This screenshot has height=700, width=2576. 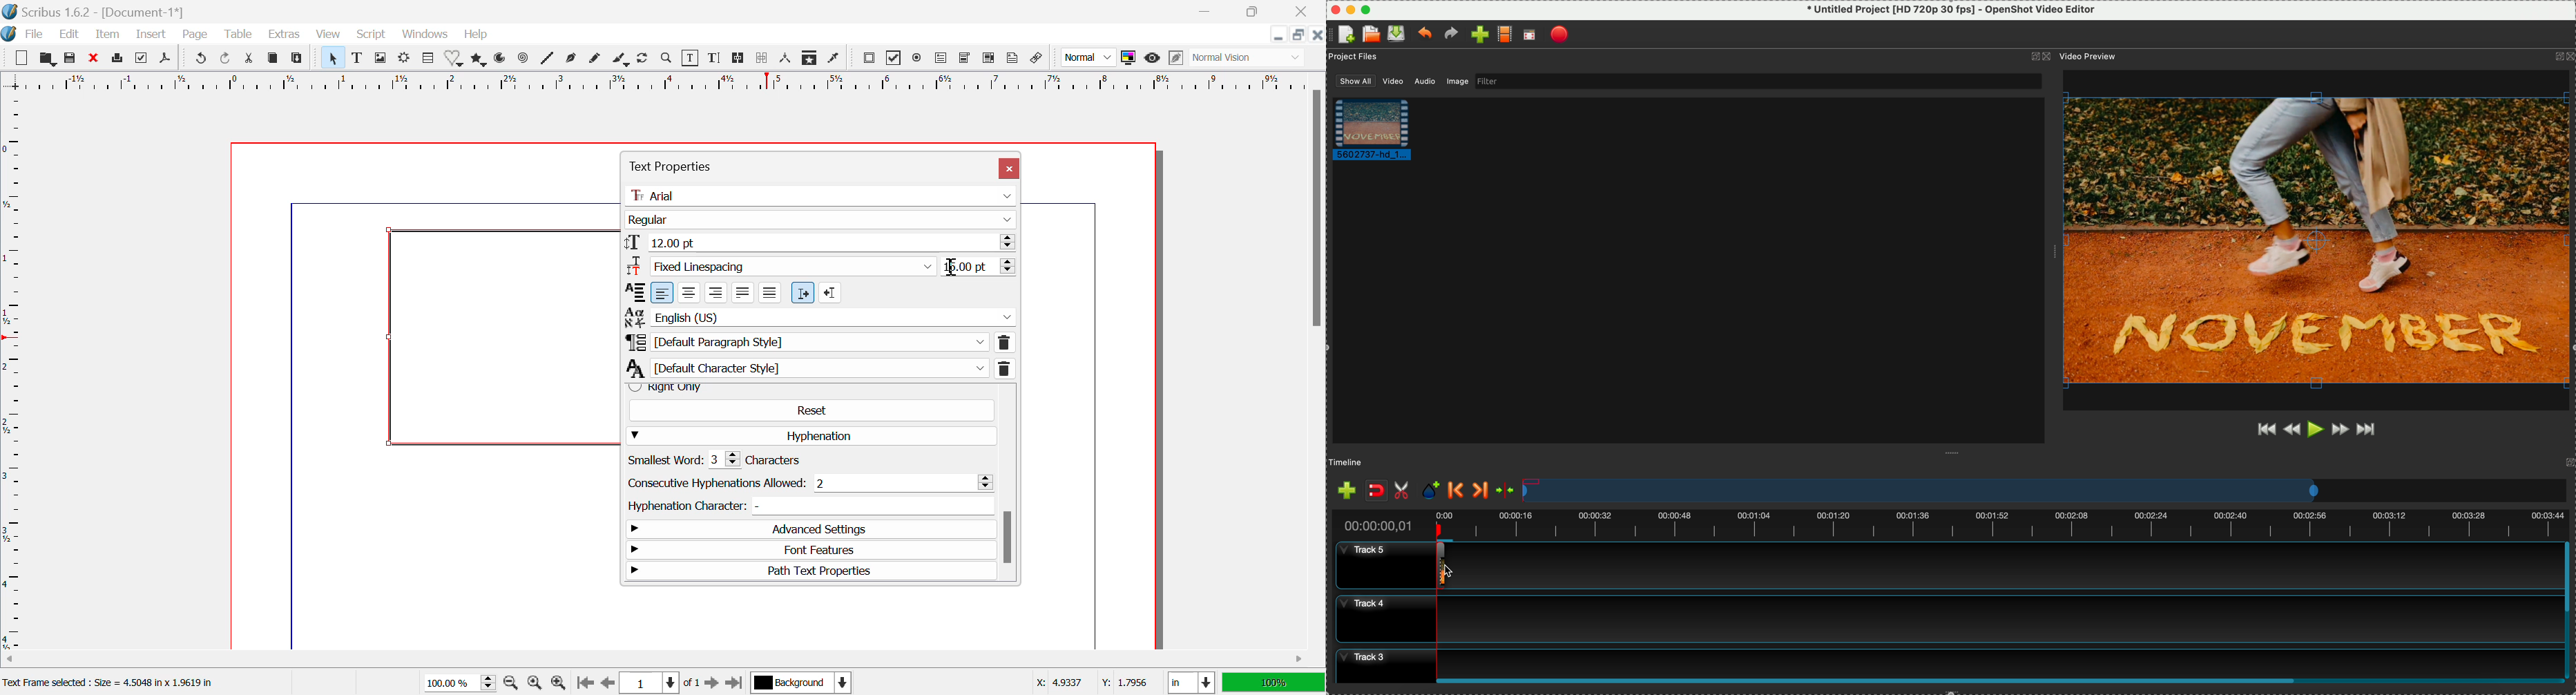 I want to click on Windows, so click(x=425, y=35).